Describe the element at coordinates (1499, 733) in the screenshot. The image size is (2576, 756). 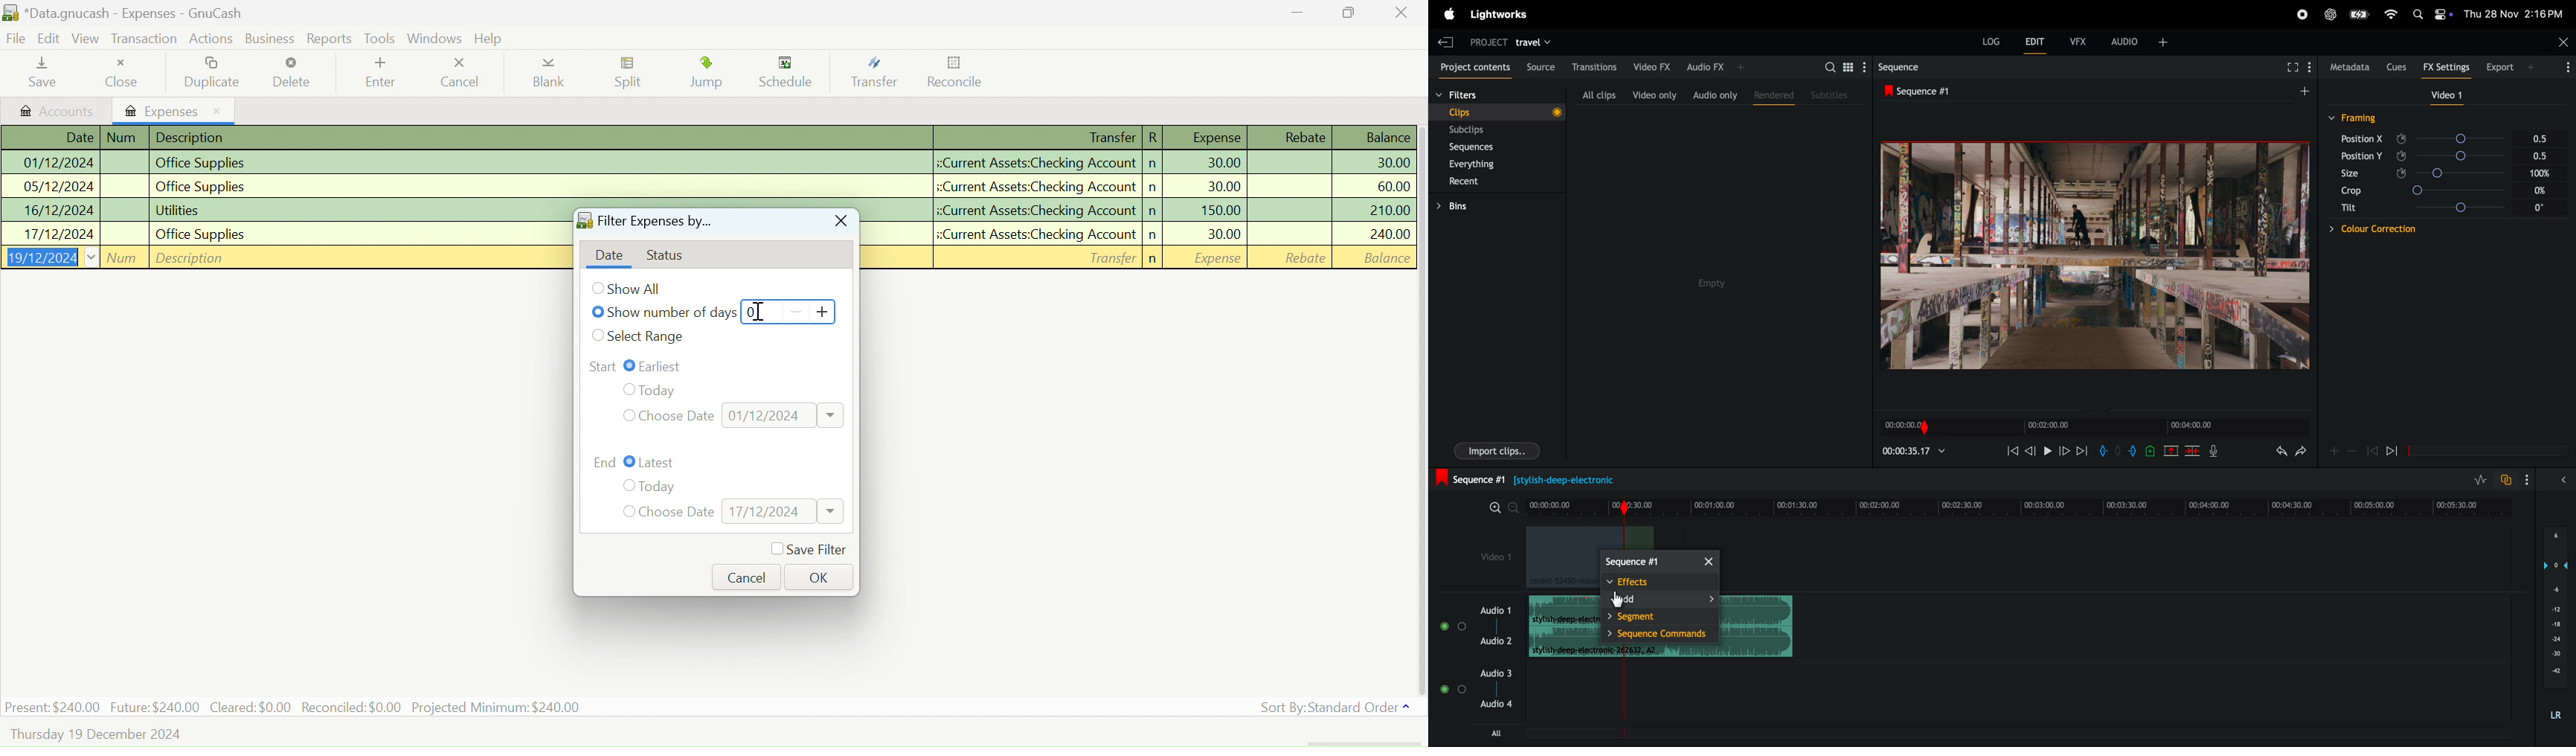
I see `all` at that location.